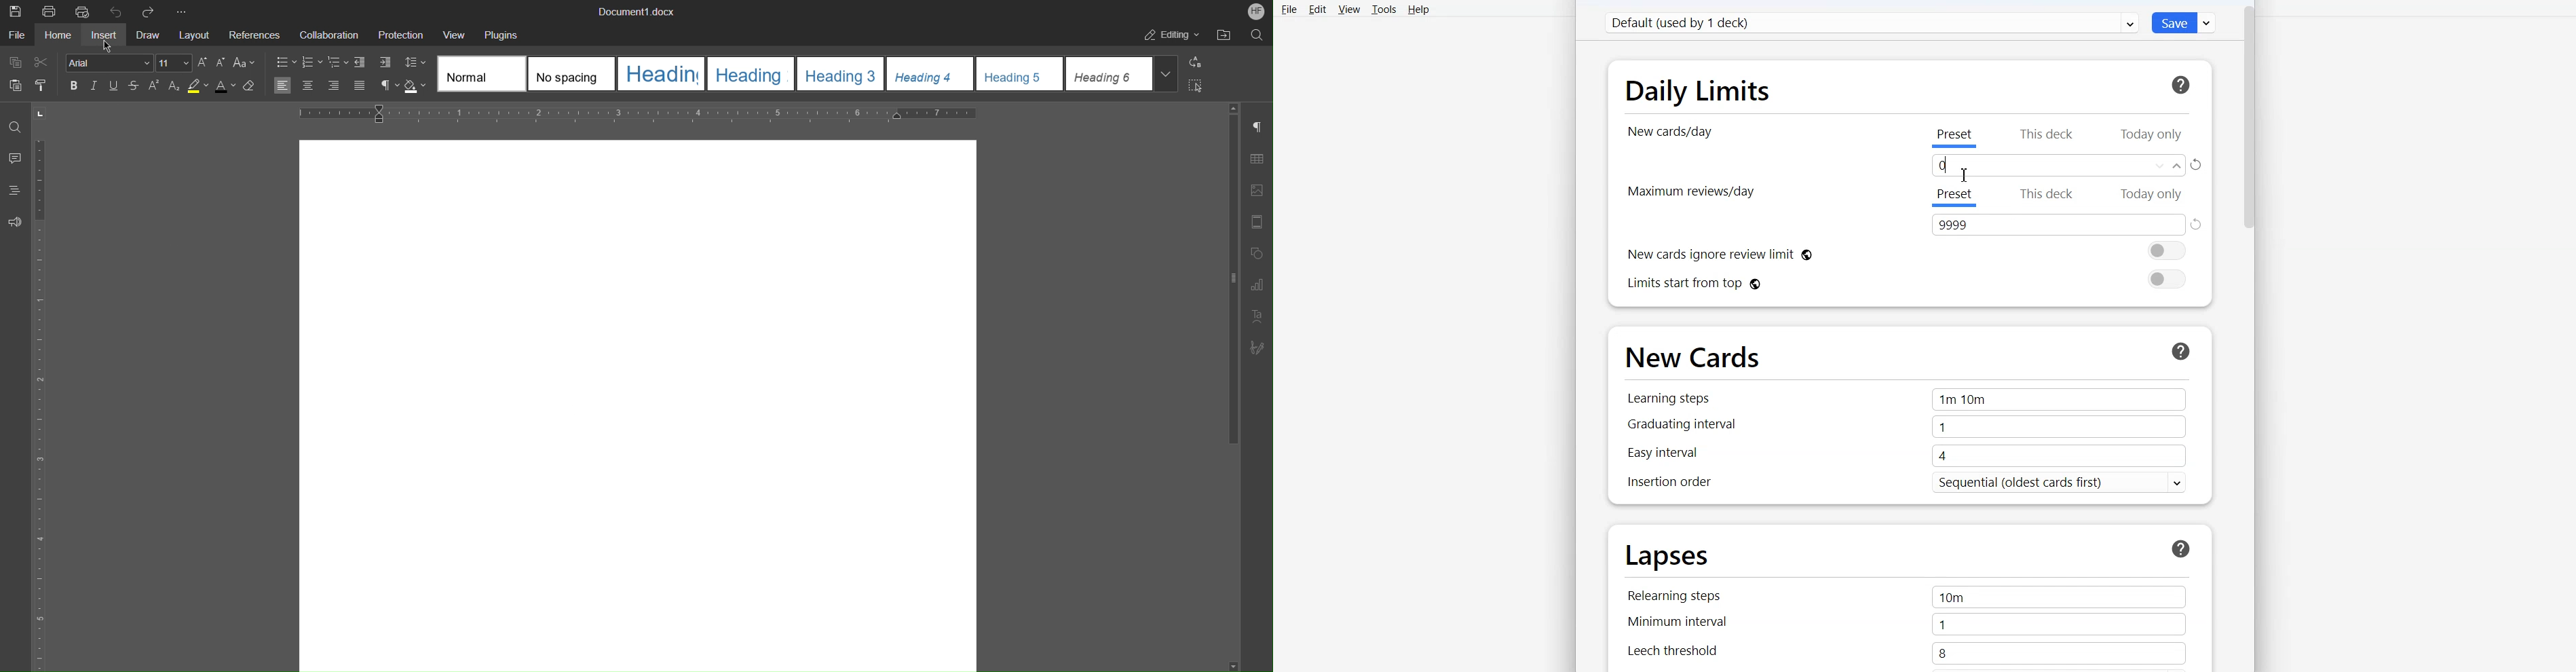  What do you see at coordinates (339, 64) in the screenshot?
I see `Nested List` at bounding box center [339, 64].